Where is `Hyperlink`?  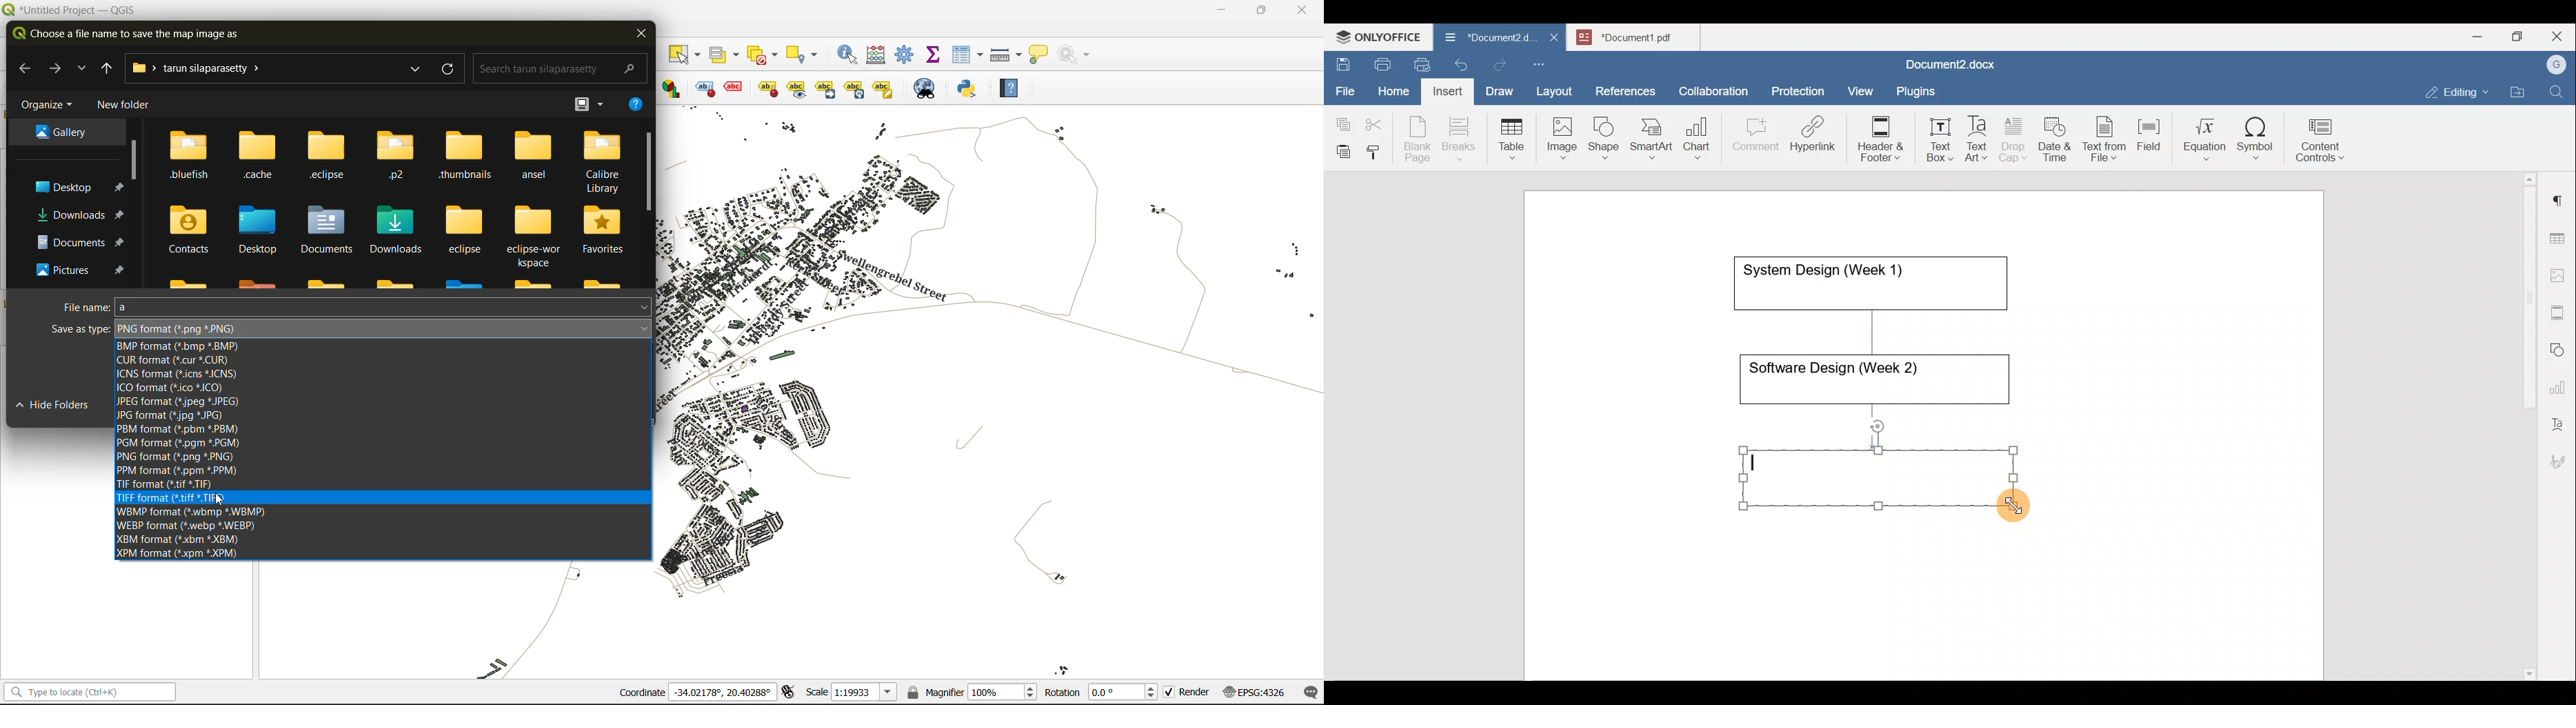 Hyperlink is located at coordinates (1817, 138).